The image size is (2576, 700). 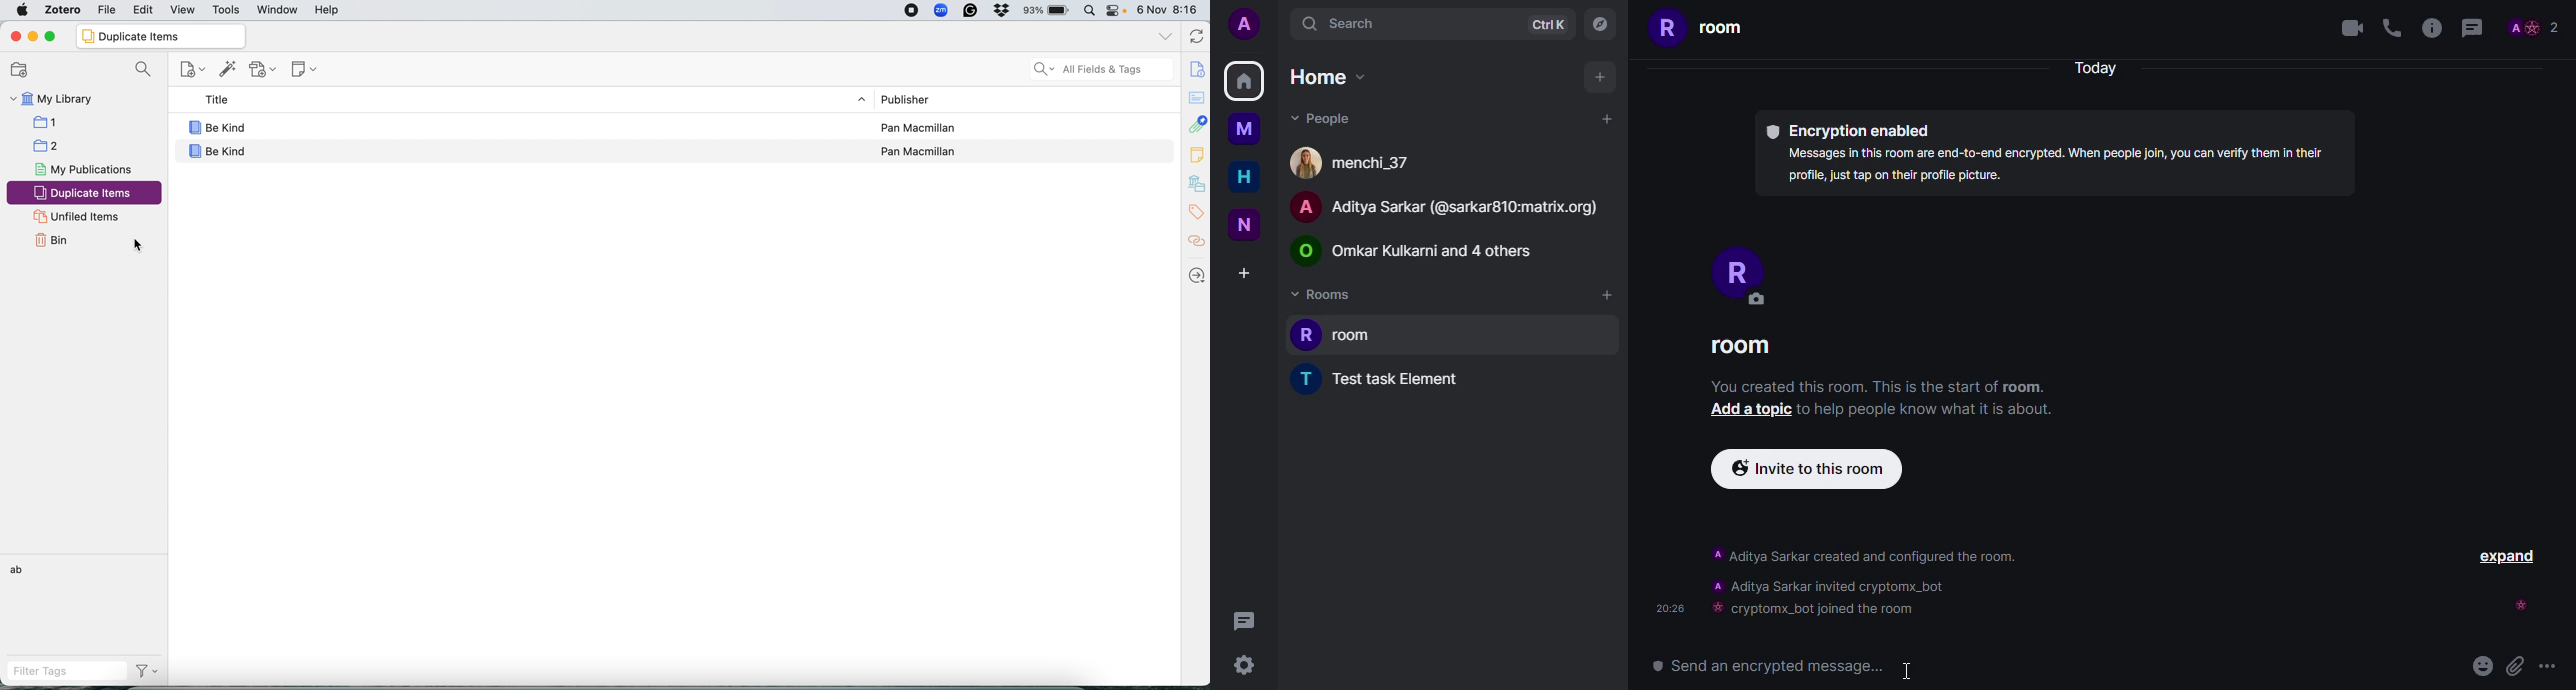 What do you see at coordinates (1341, 23) in the screenshot?
I see `search` at bounding box center [1341, 23].